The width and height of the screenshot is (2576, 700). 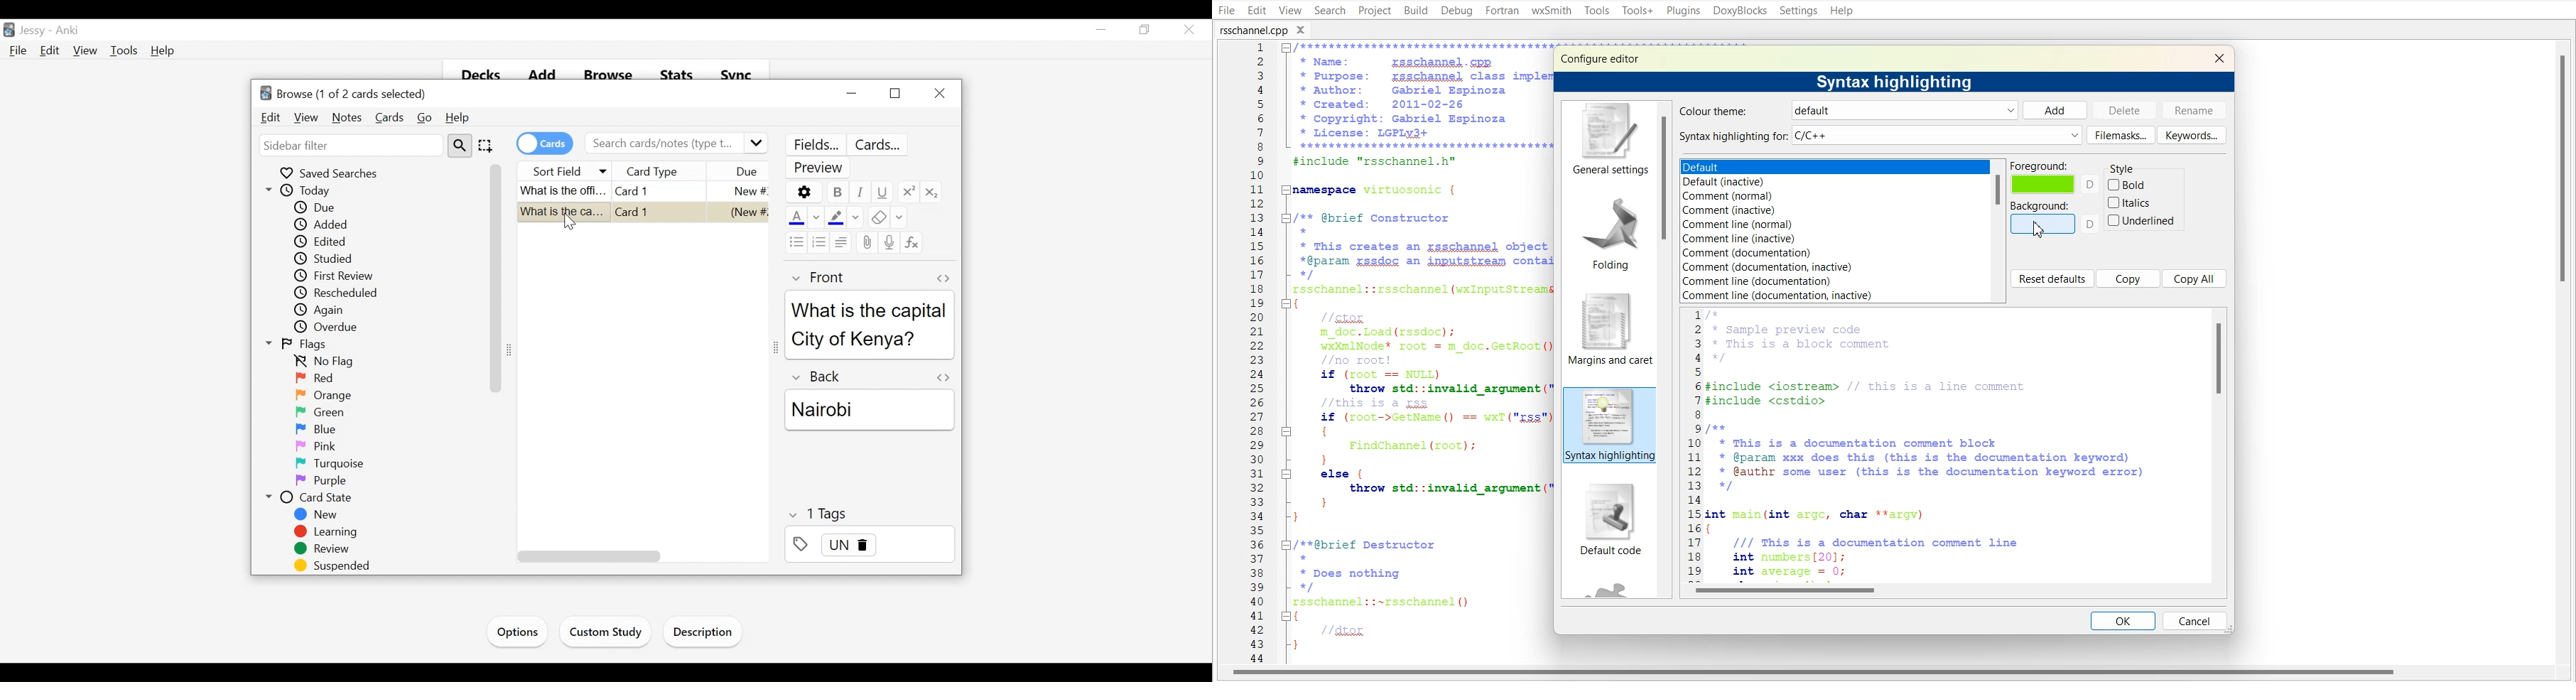 I want to click on customize card Template, so click(x=880, y=145).